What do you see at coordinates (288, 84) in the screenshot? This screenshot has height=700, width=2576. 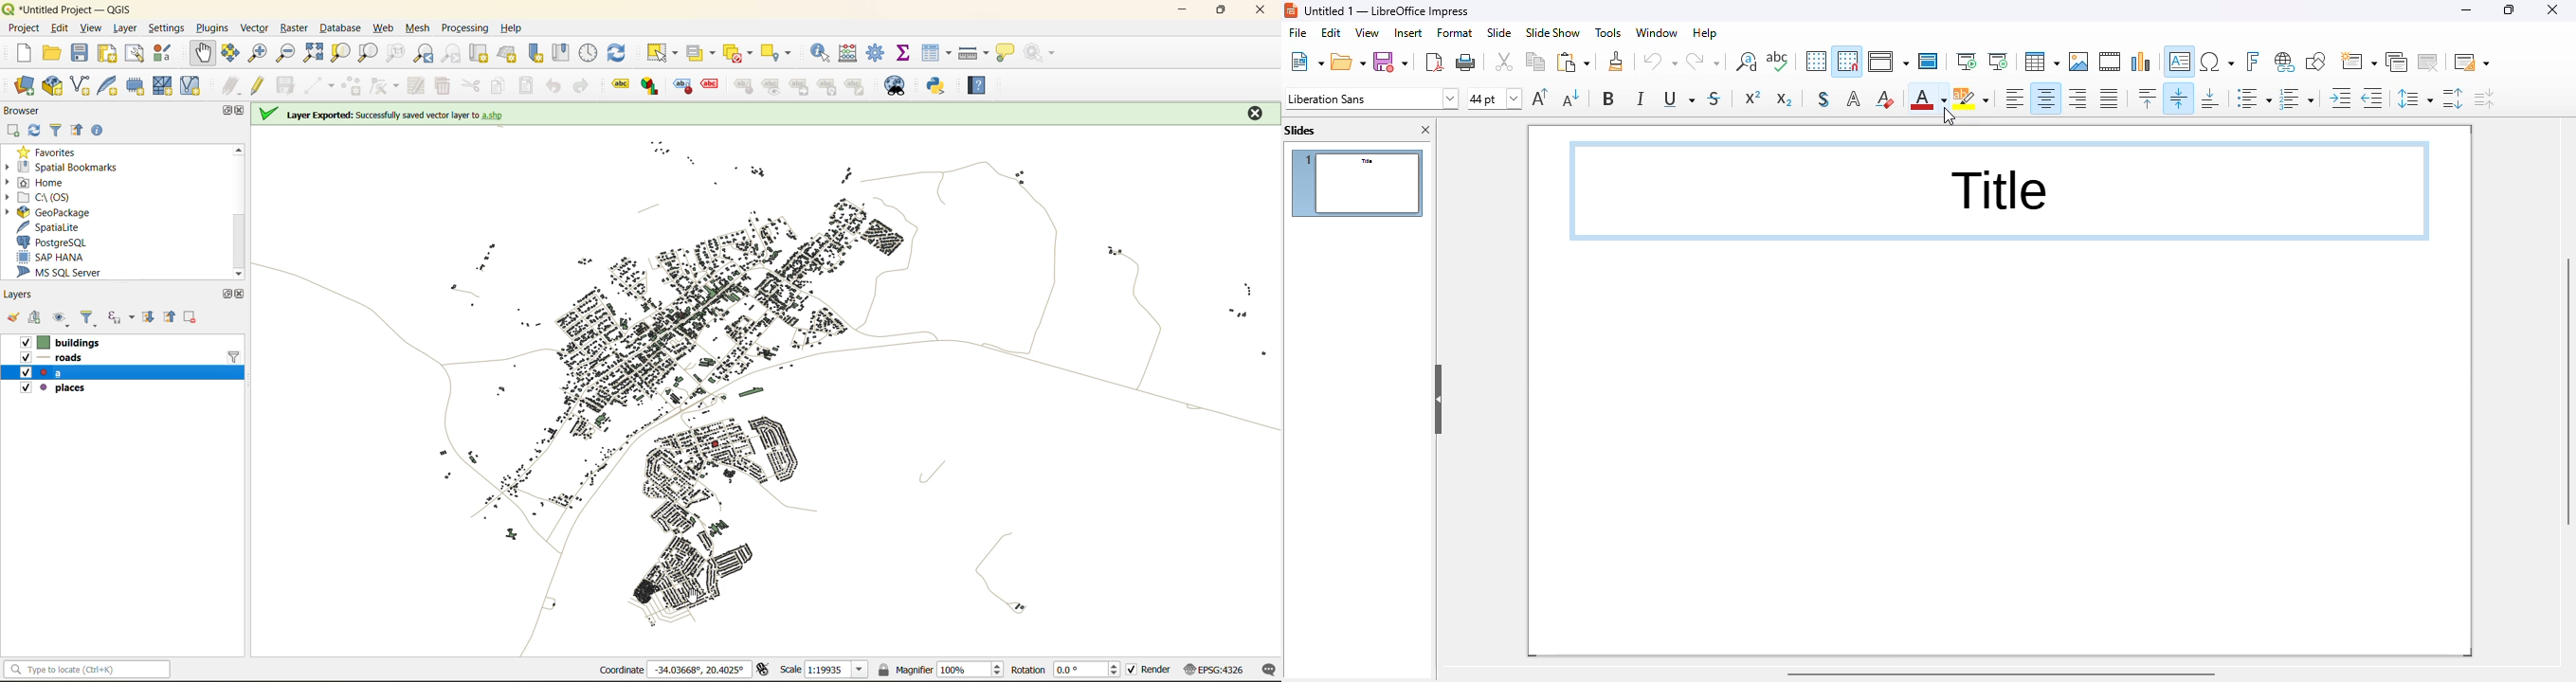 I see `save edits` at bounding box center [288, 84].